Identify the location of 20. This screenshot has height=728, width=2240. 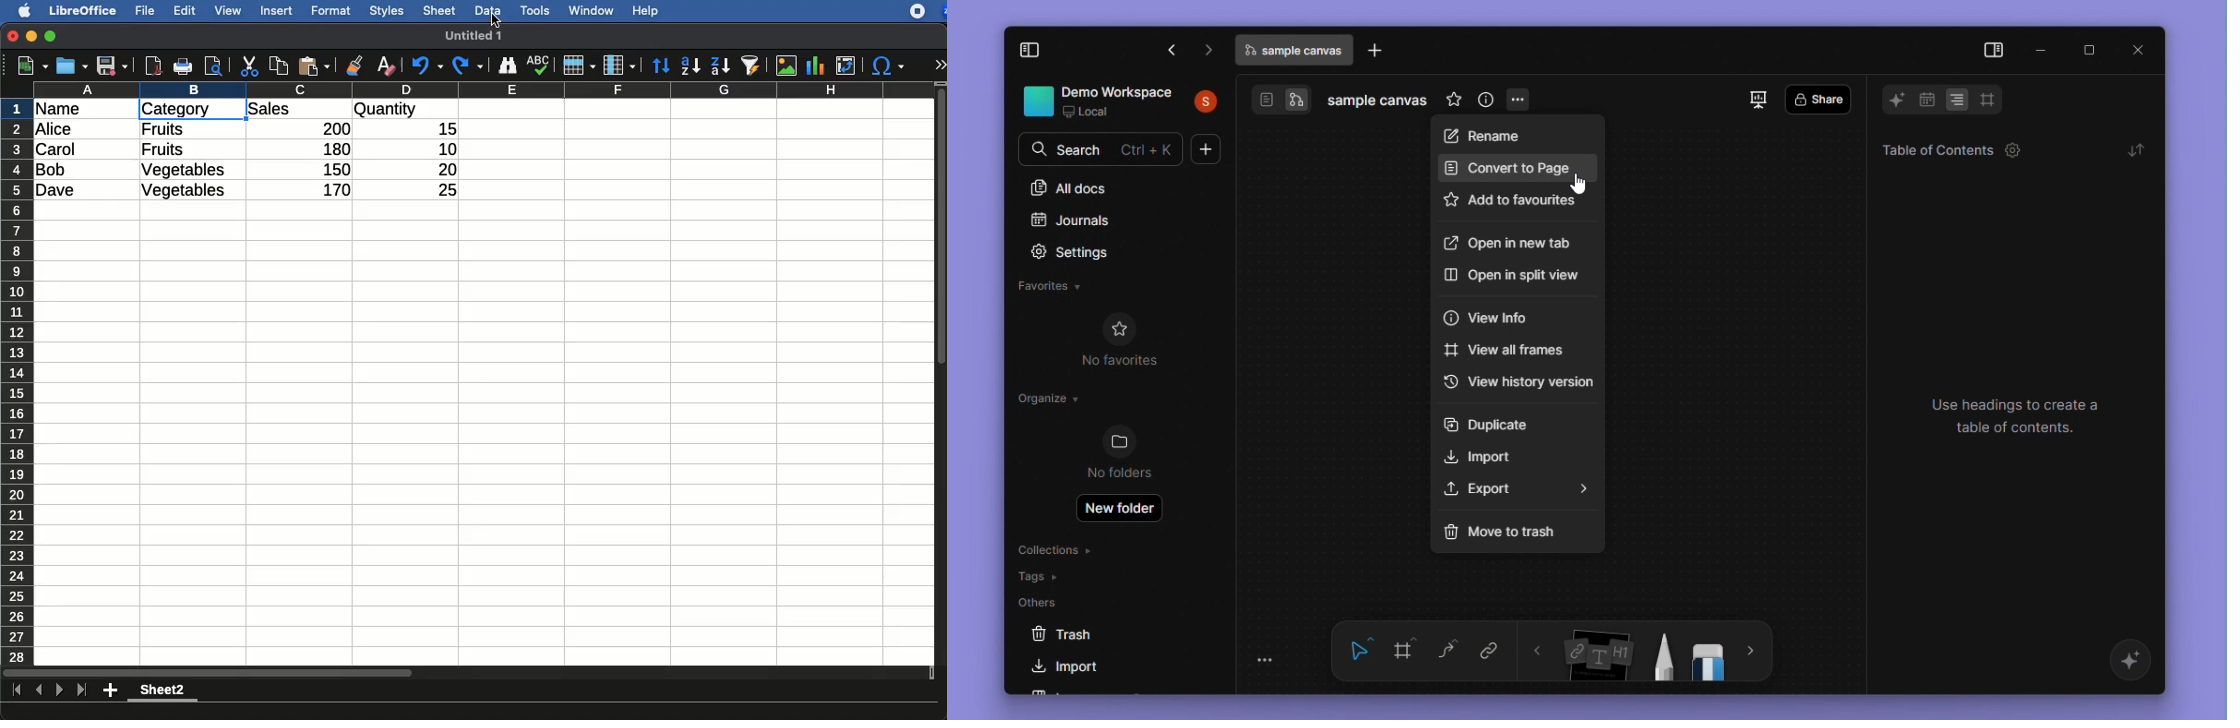
(440, 169).